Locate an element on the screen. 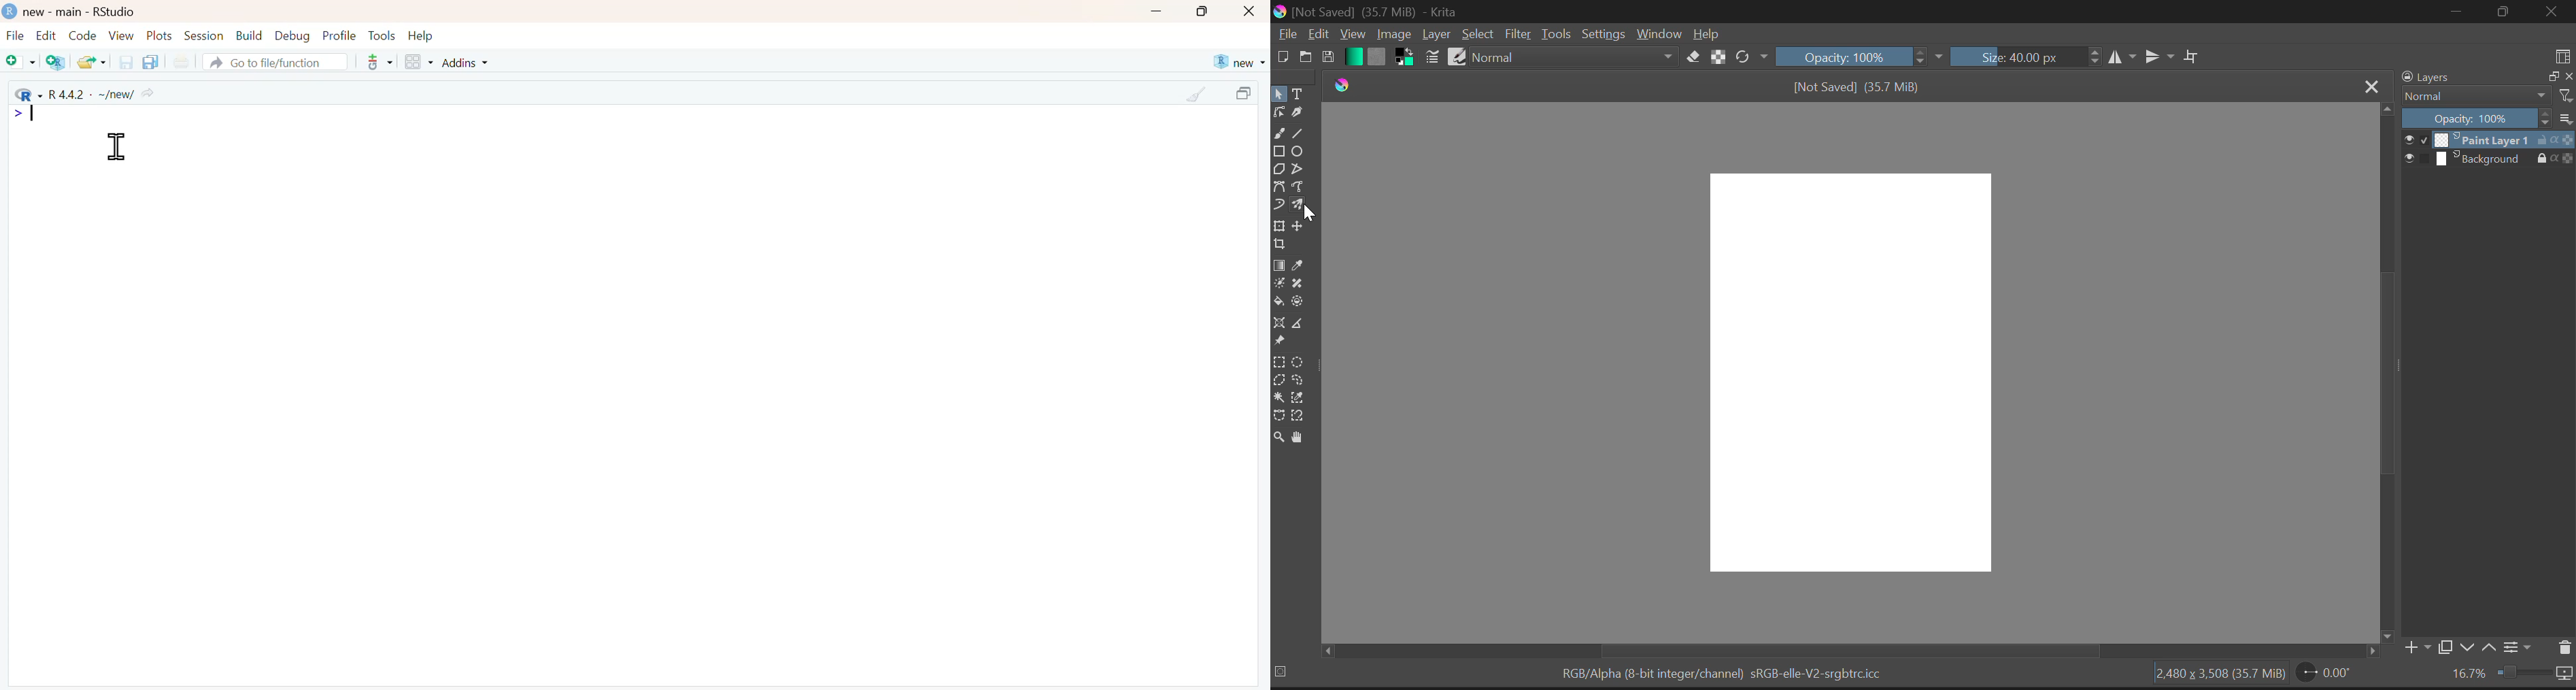  Layer is located at coordinates (1436, 35).